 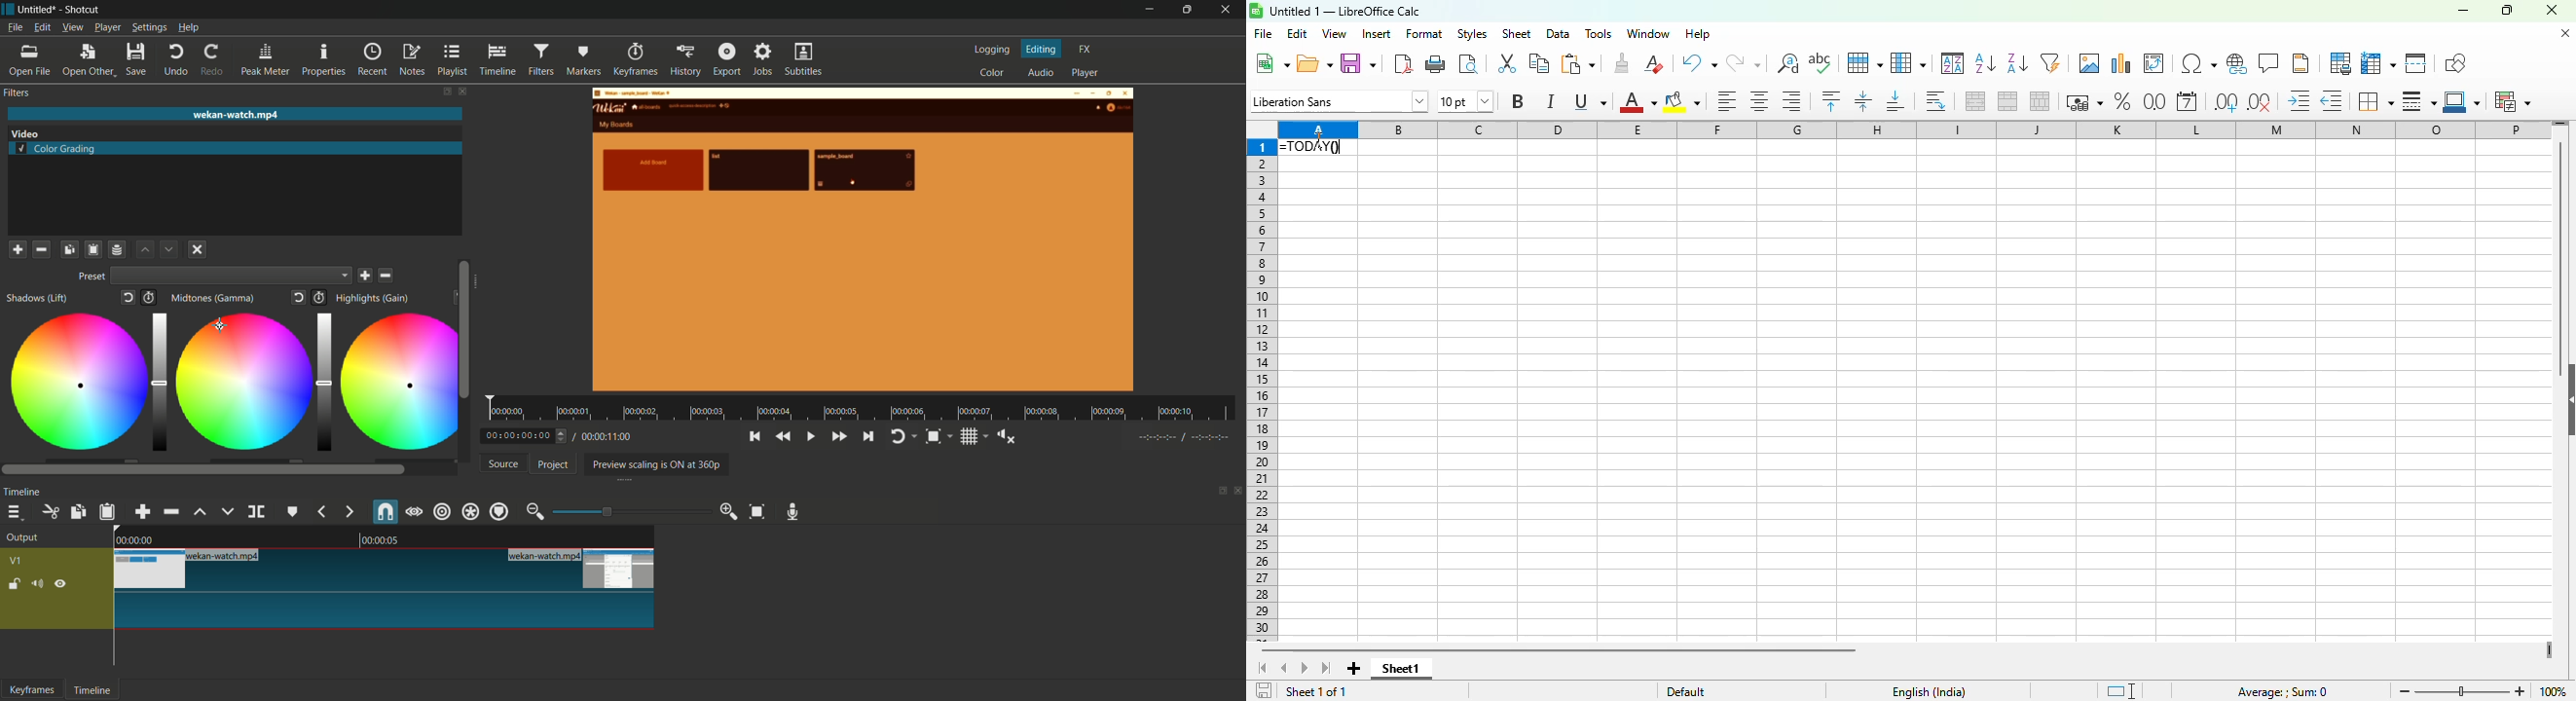 I want to click on app icon, so click(x=8, y=9).